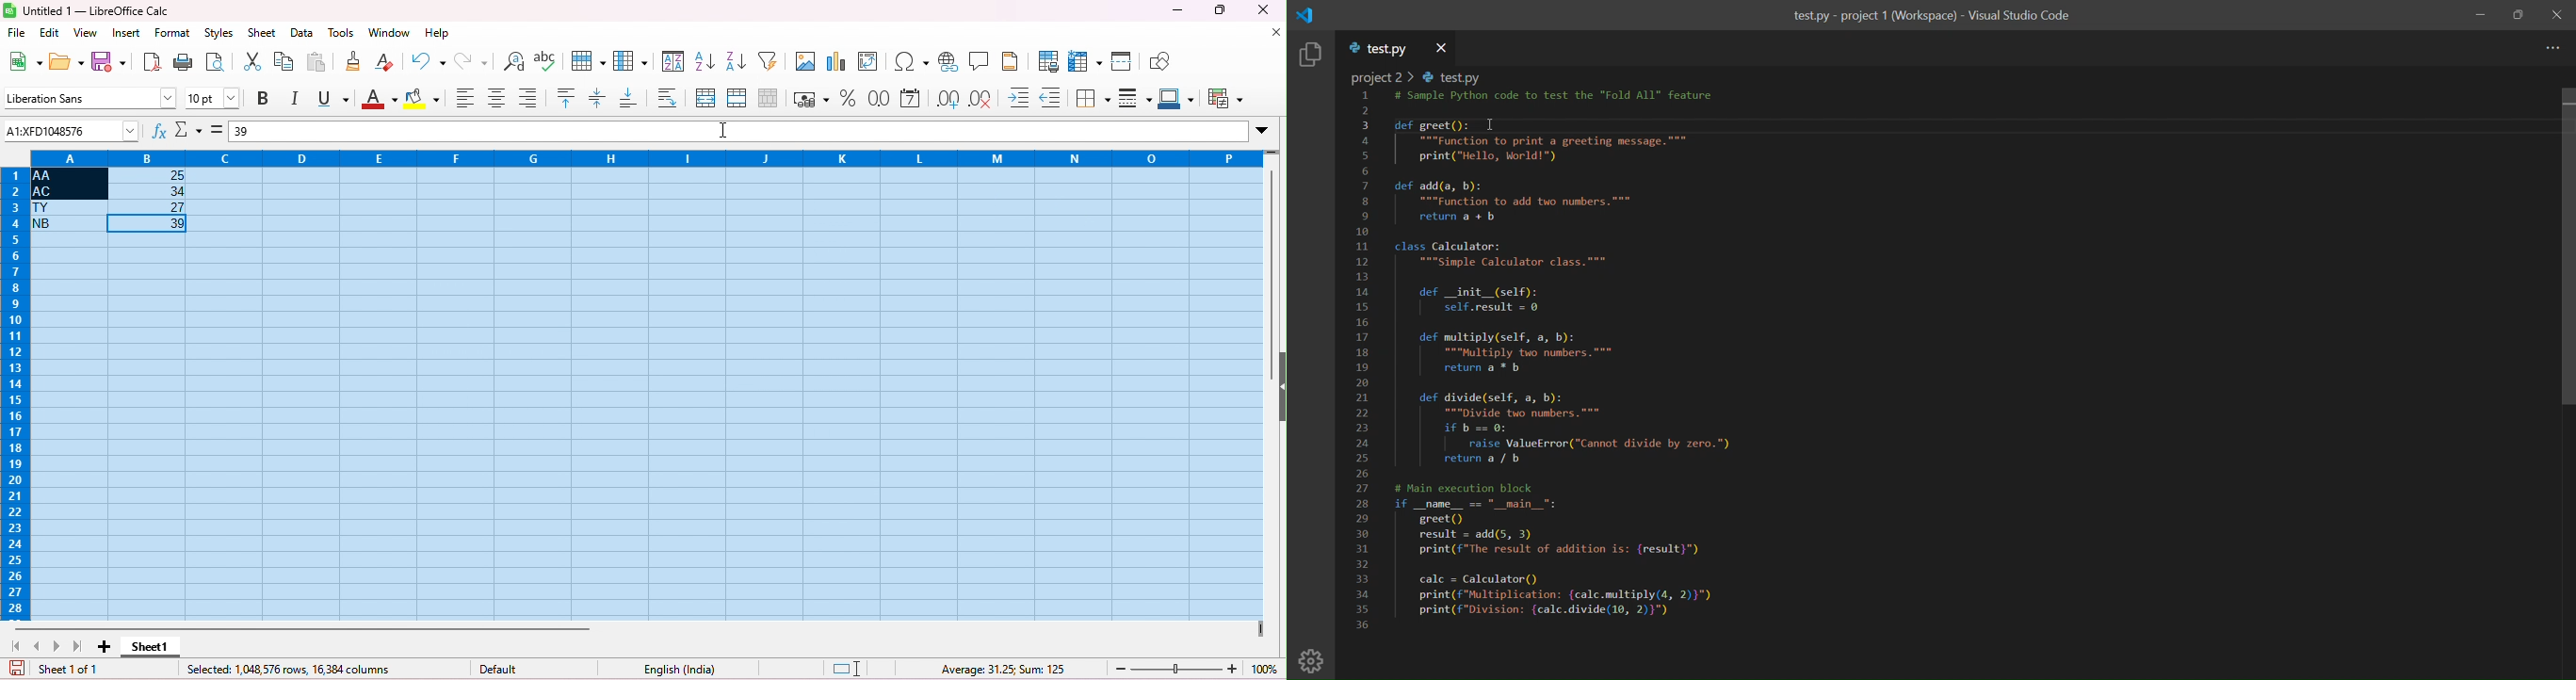 The image size is (2576, 700). Describe the element at coordinates (59, 646) in the screenshot. I see `next sheet` at that location.